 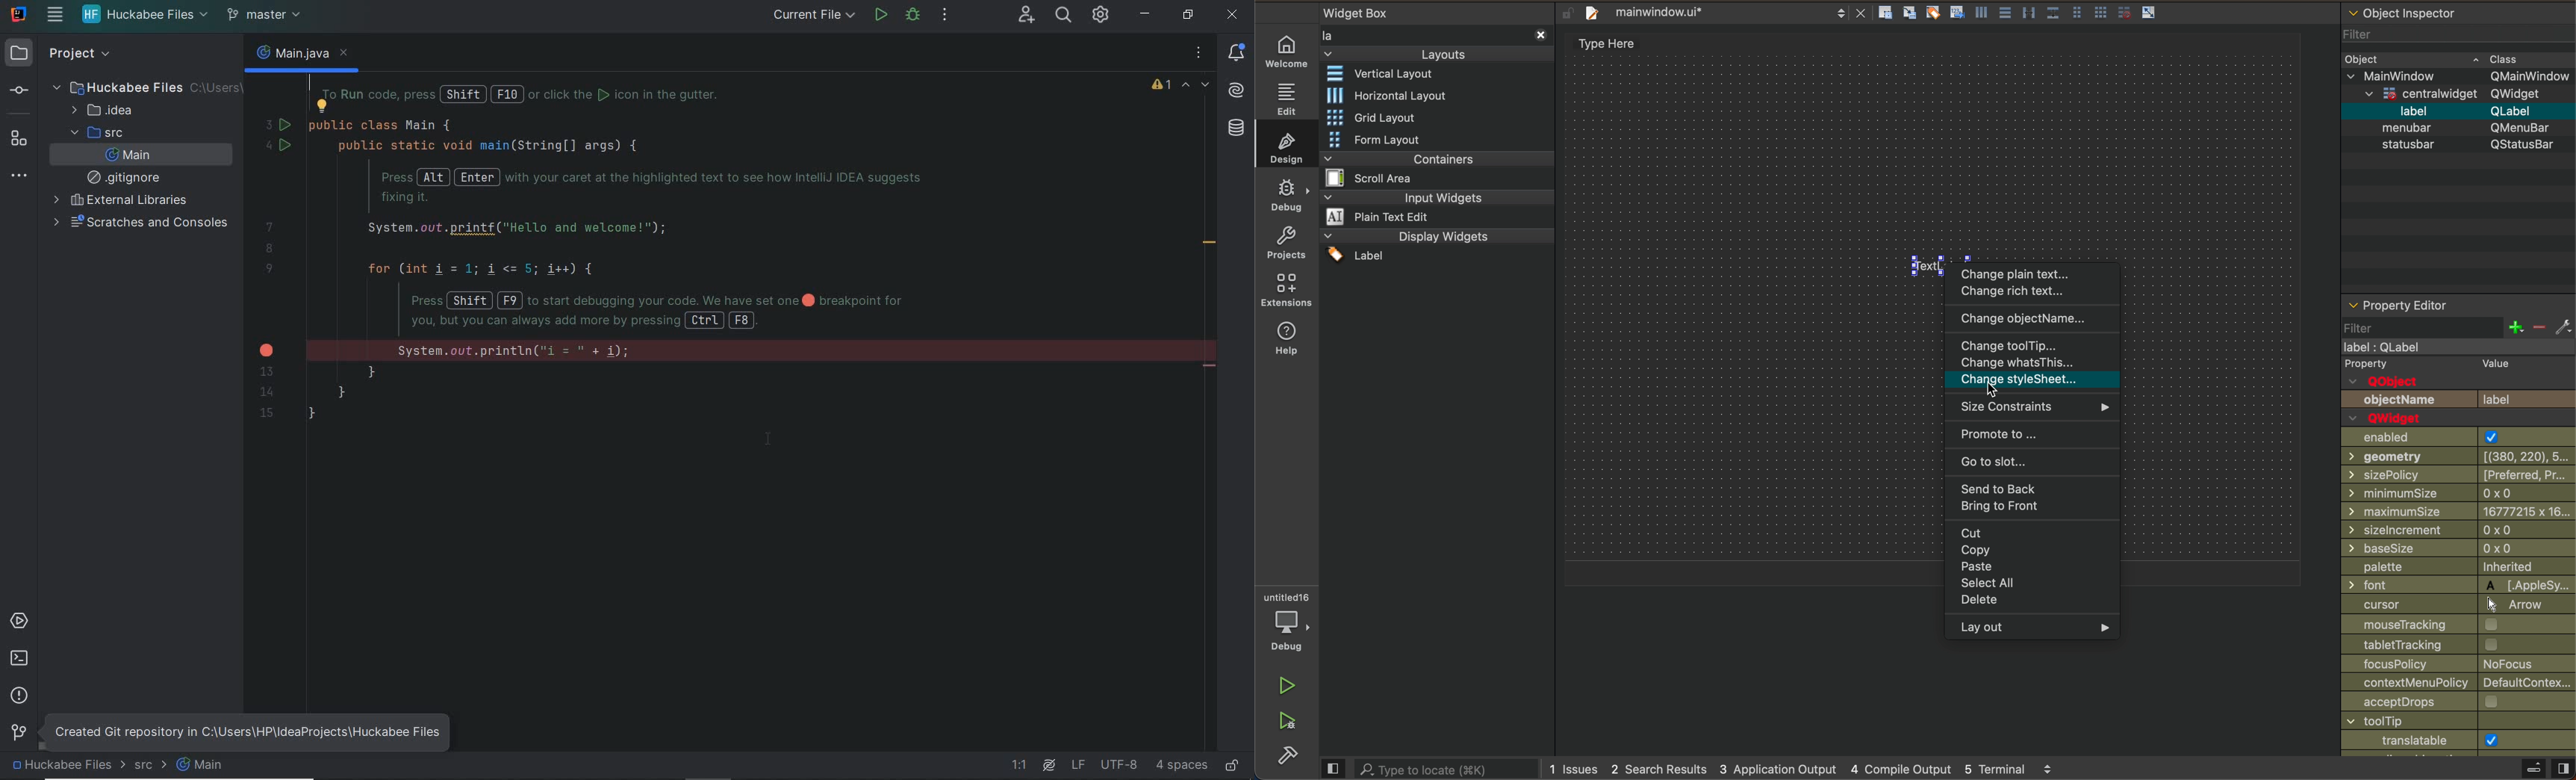 I want to click on problems, so click(x=19, y=694).